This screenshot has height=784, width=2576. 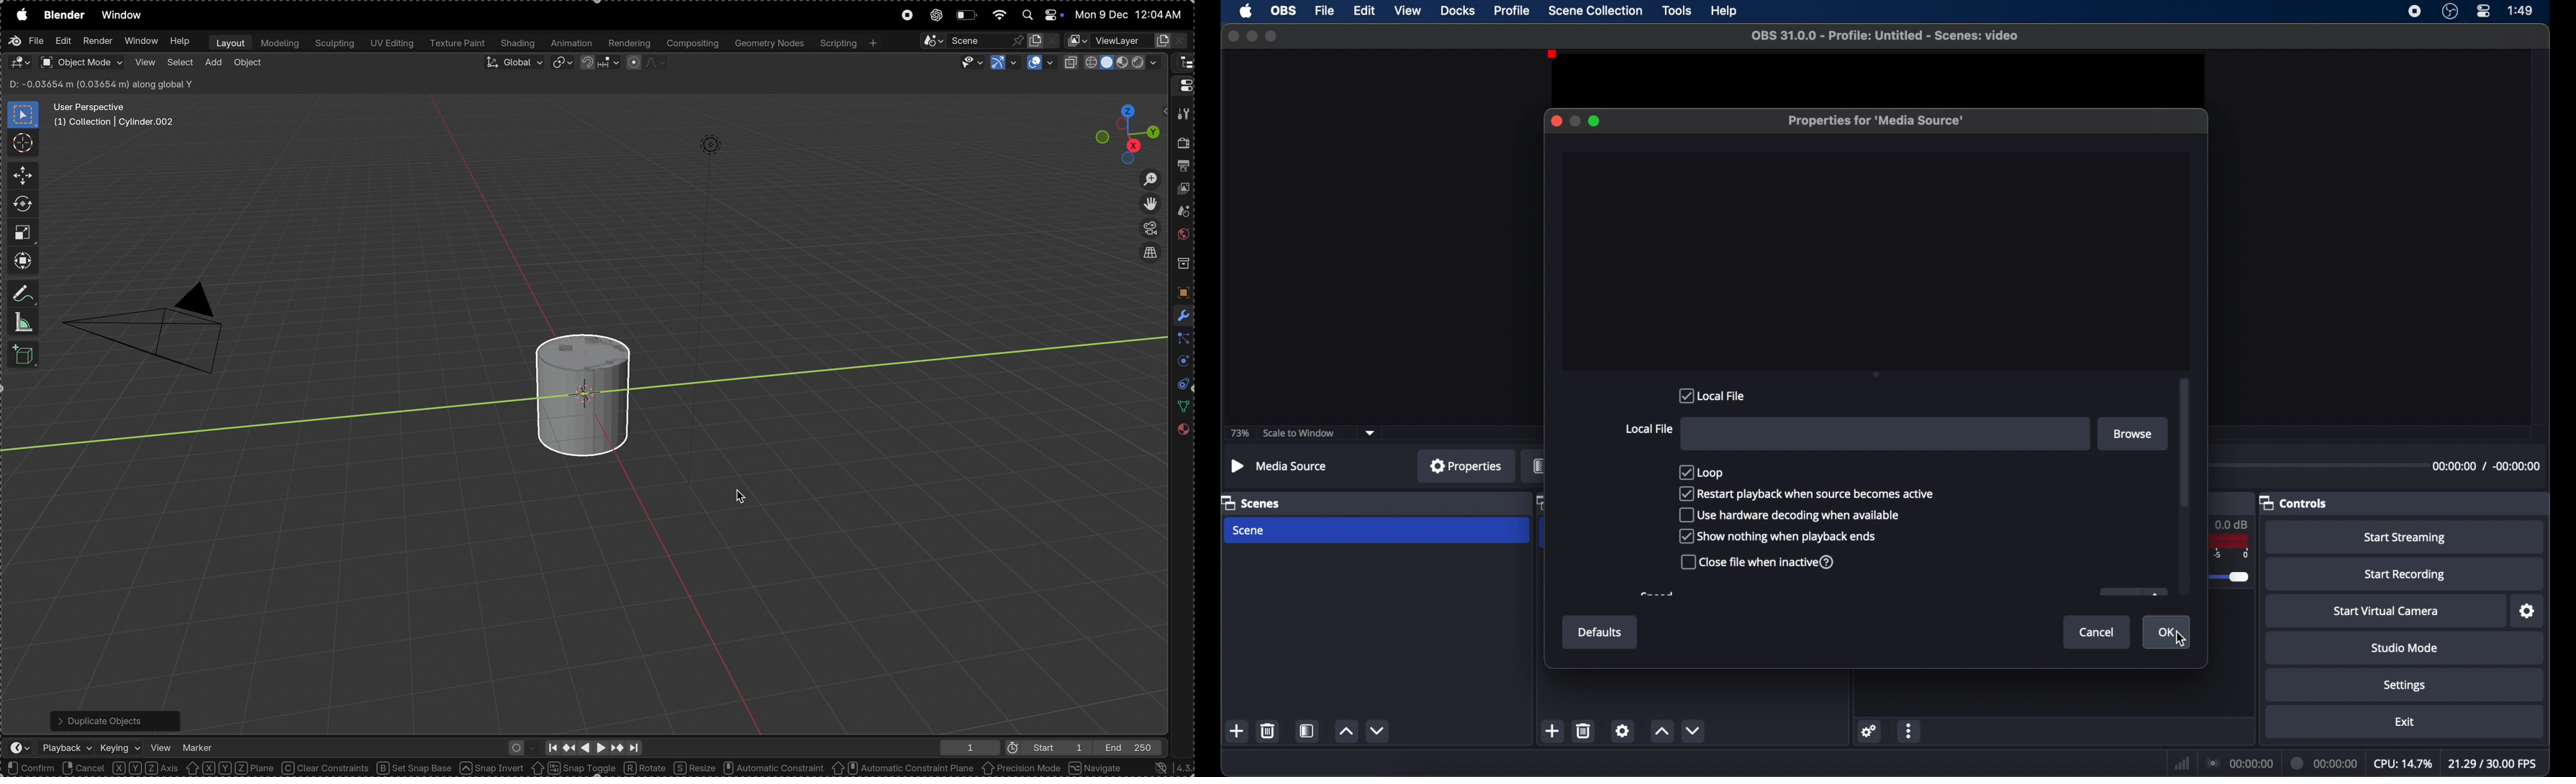 What do you see at coordinates (1777, 537) in the screenshot?
I see `checkbox` at bounding box center [1777, 537].